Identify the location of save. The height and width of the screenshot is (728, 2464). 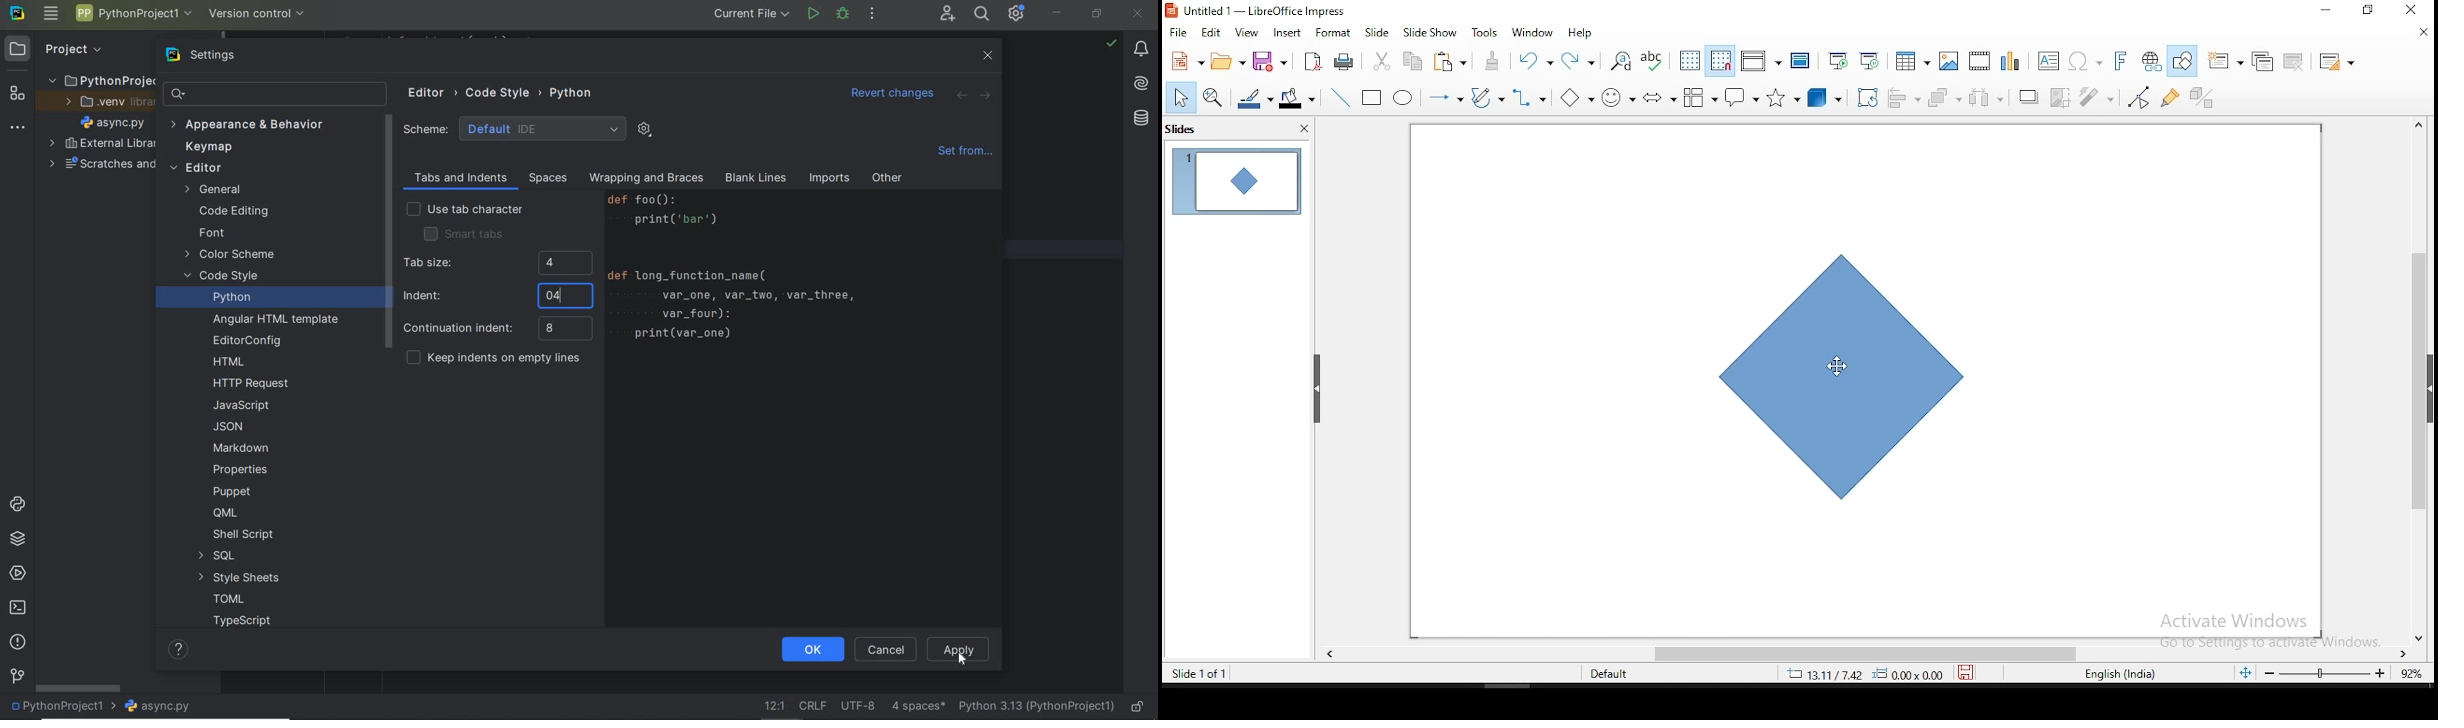
(1965, 671).